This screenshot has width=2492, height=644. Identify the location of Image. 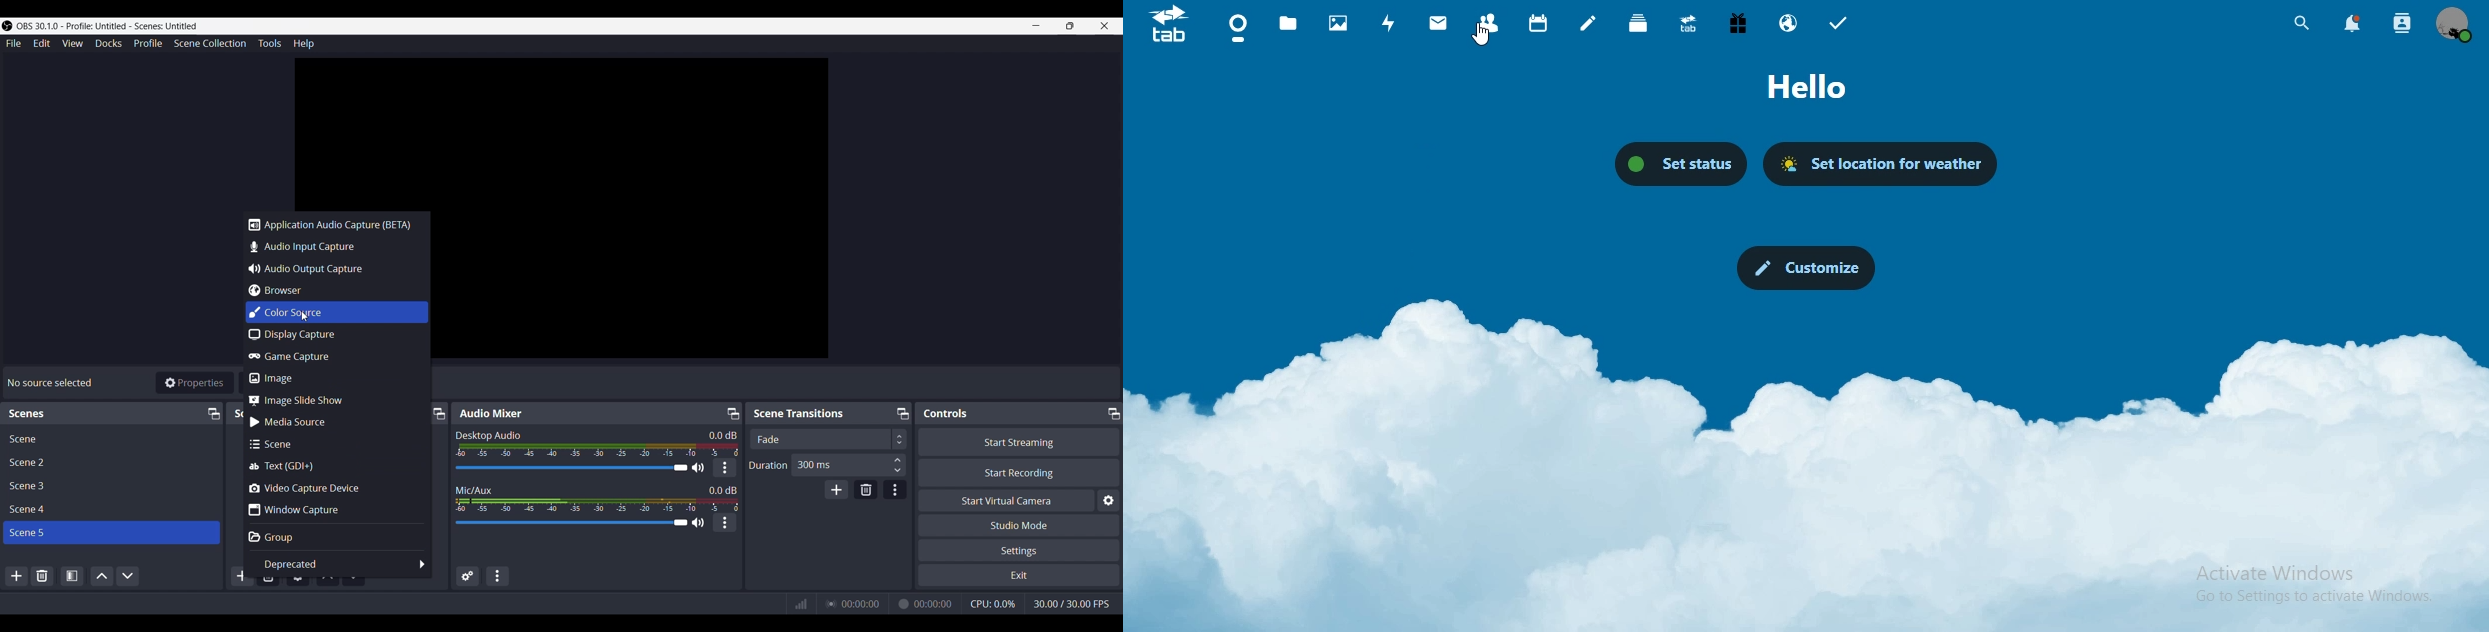
(335, 378).